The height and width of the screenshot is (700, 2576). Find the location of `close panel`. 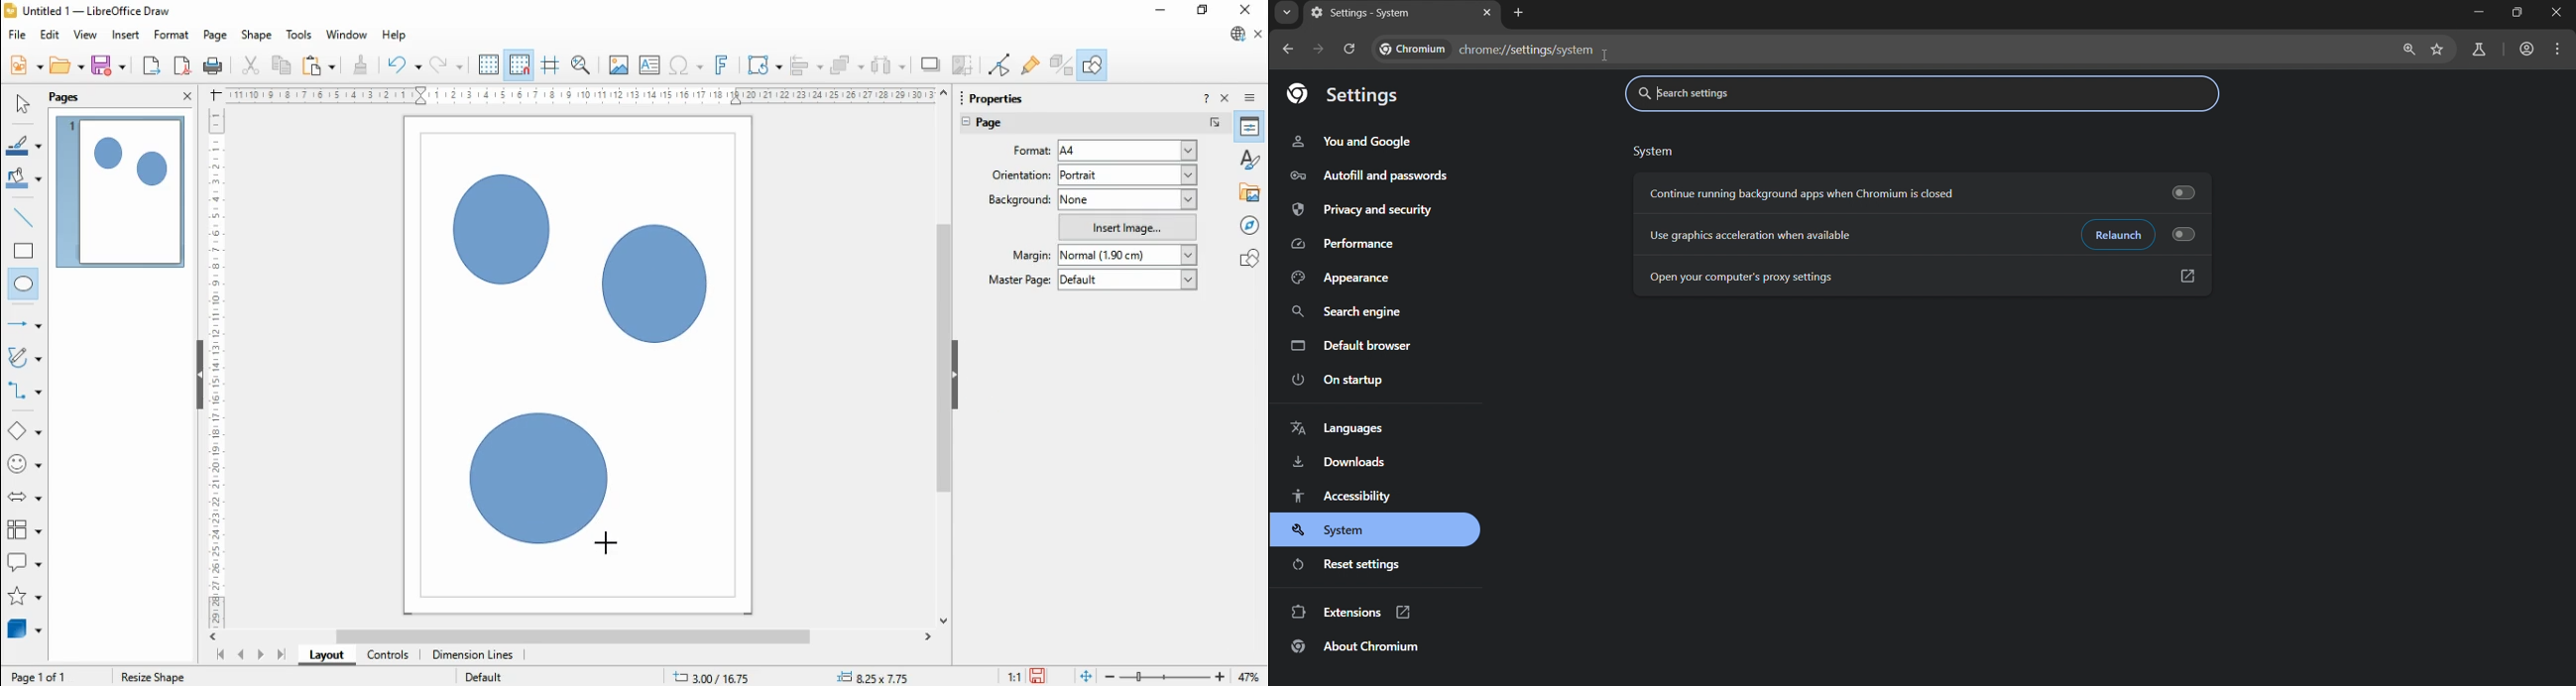

close panel is located at coordinates (187, 95).